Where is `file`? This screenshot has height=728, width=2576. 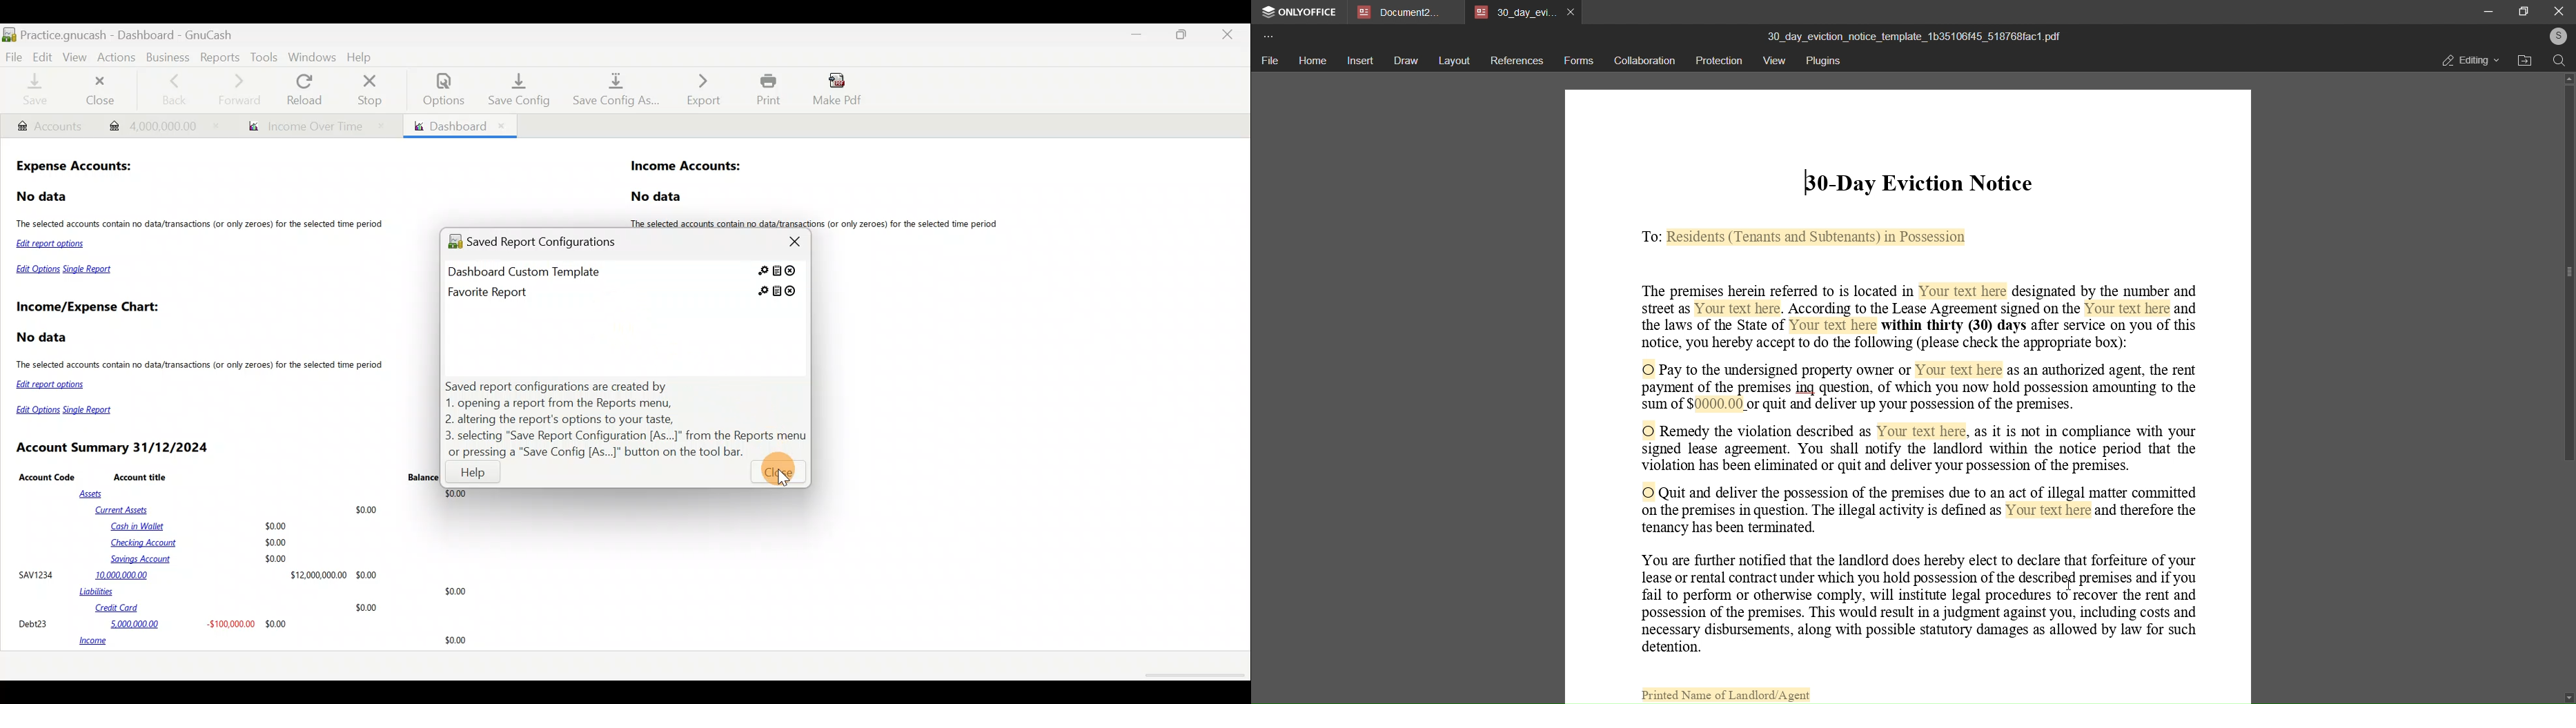
file is located at coordinates (1269, 61).